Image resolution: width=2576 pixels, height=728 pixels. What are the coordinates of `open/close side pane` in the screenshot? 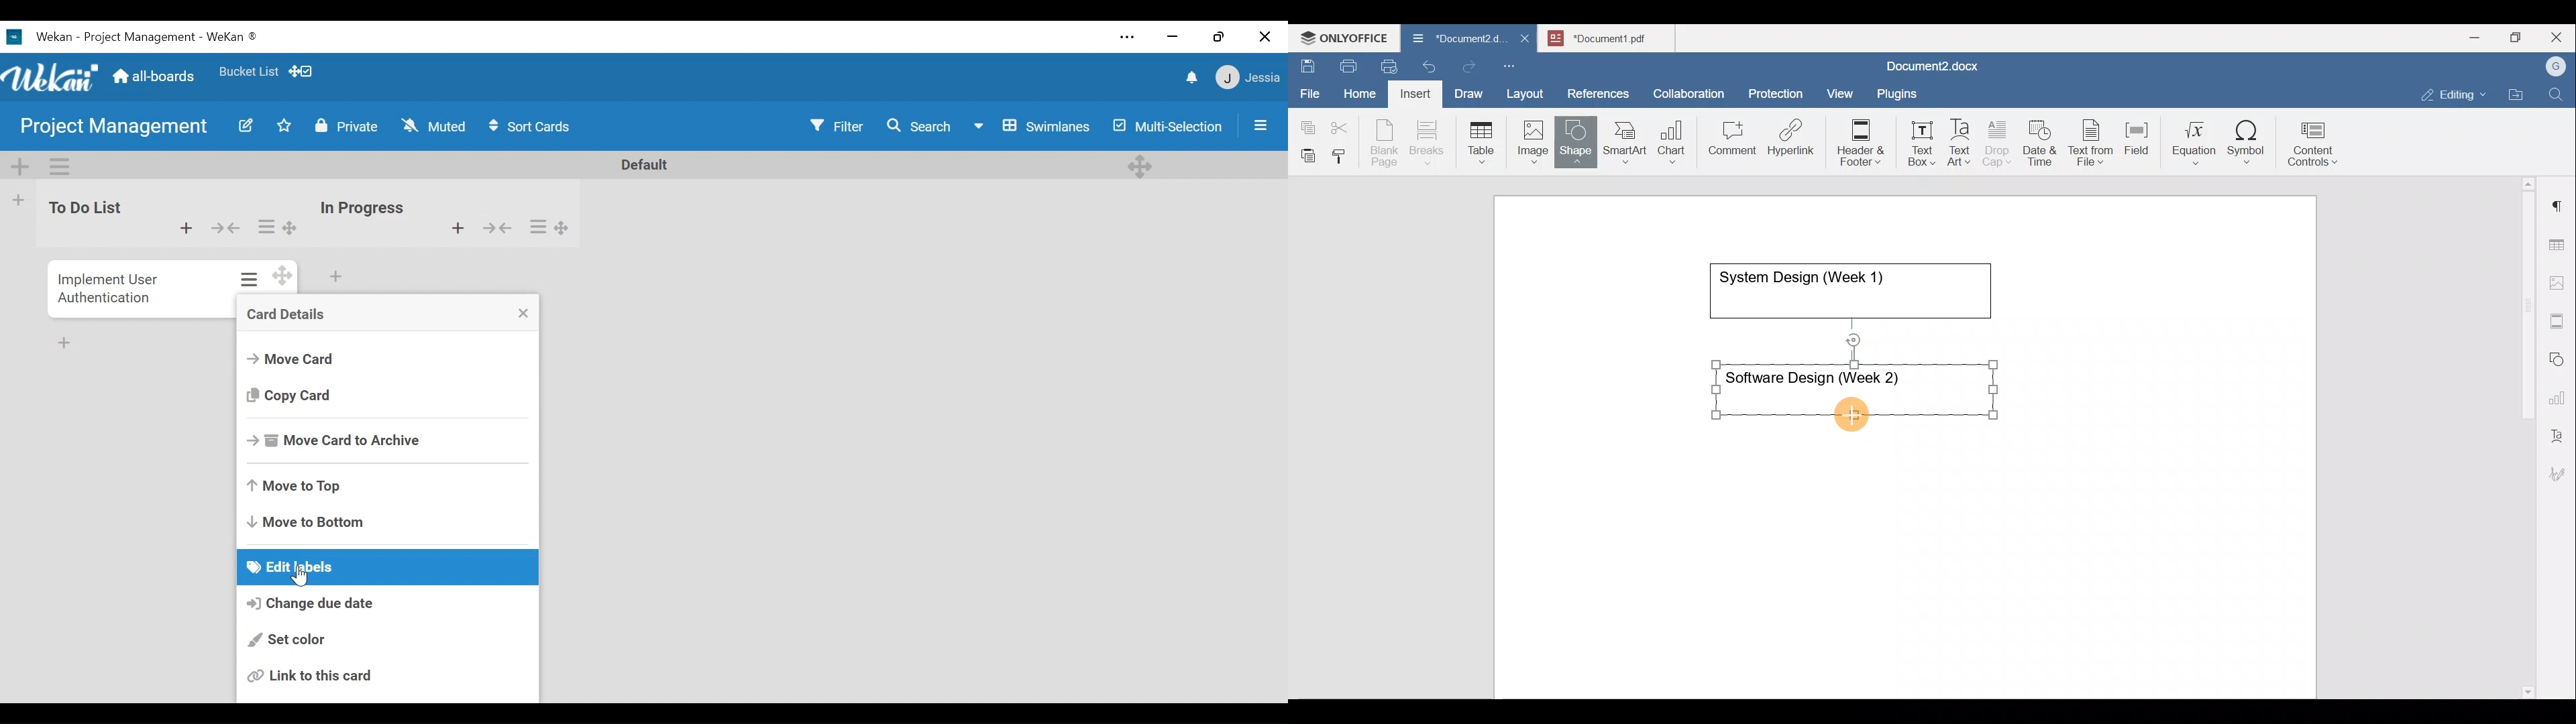 It's located at (1261, 125).